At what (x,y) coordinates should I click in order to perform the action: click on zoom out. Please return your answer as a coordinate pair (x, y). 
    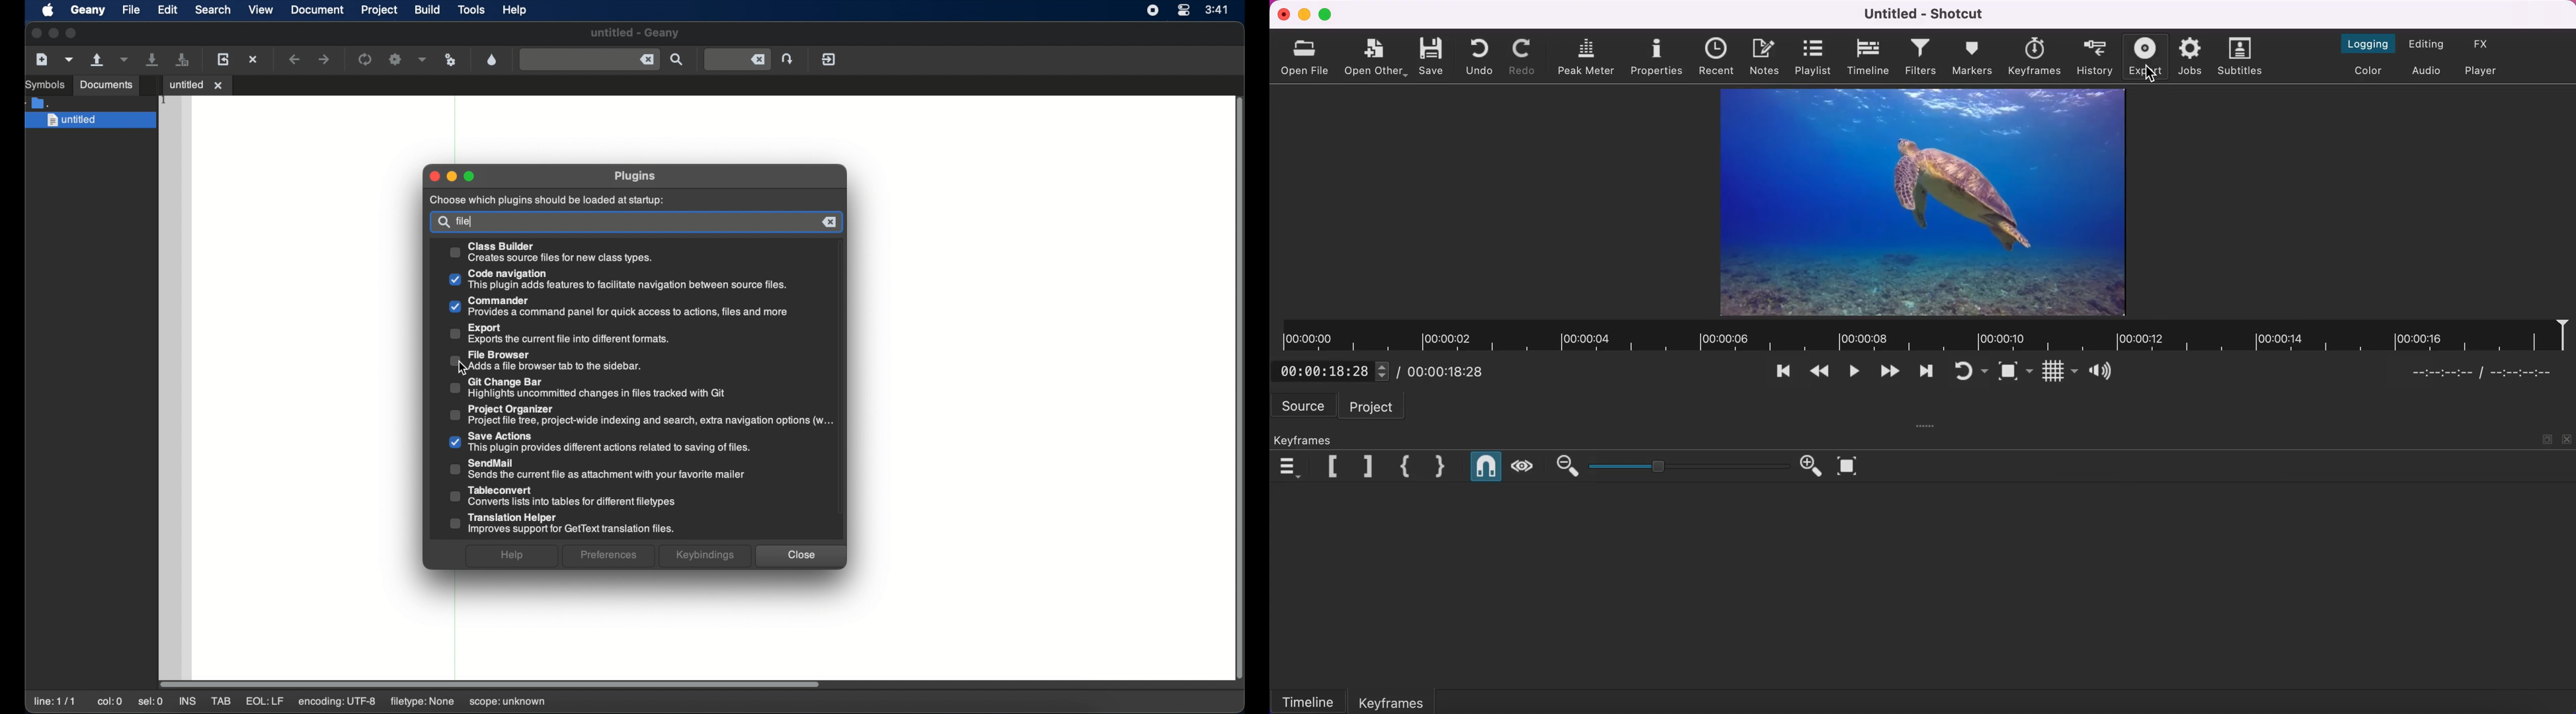
    Looking at the image, I should click on (1563, 465).